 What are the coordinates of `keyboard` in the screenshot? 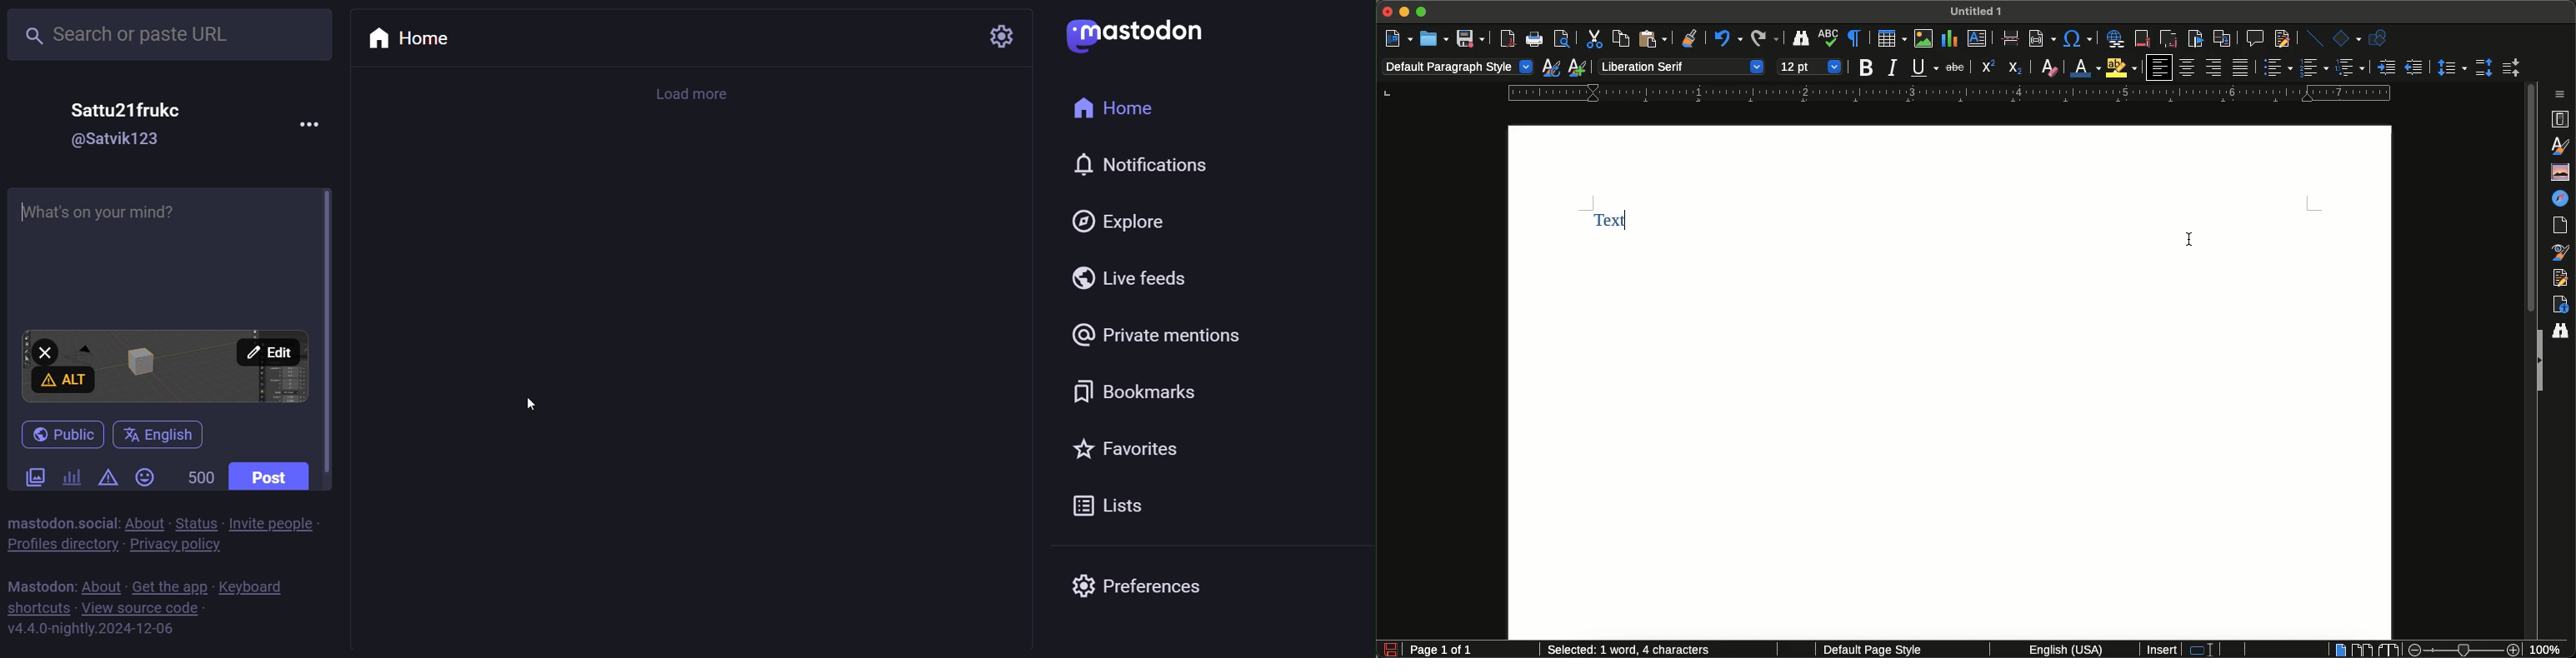 It's located at (254, 587).